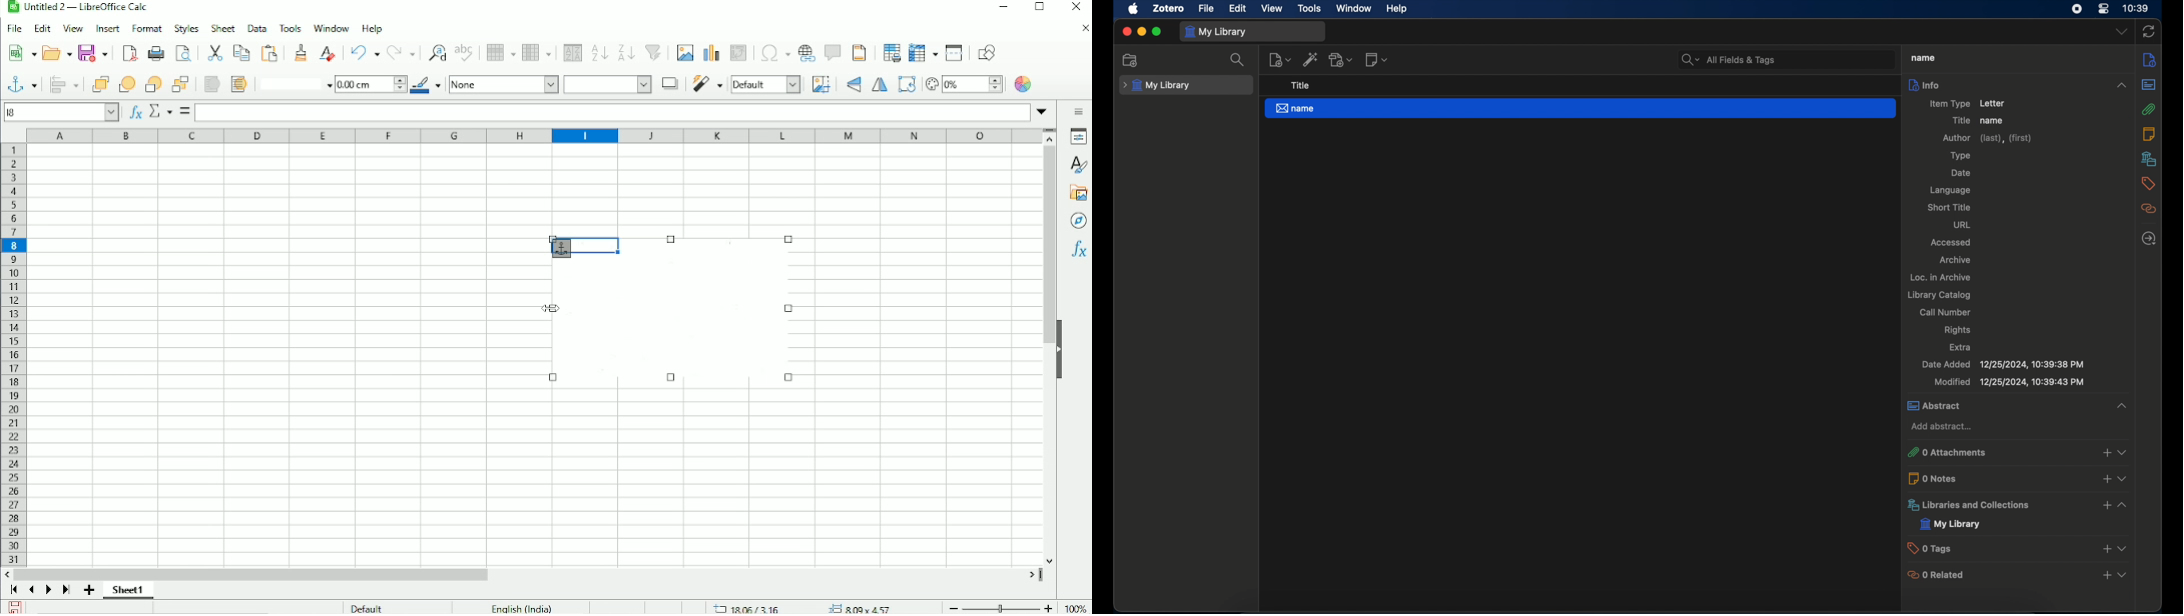  What do you see at coordinates (681, 322) in the screenshot?
I see `Image` at bounding box center [681, 322].